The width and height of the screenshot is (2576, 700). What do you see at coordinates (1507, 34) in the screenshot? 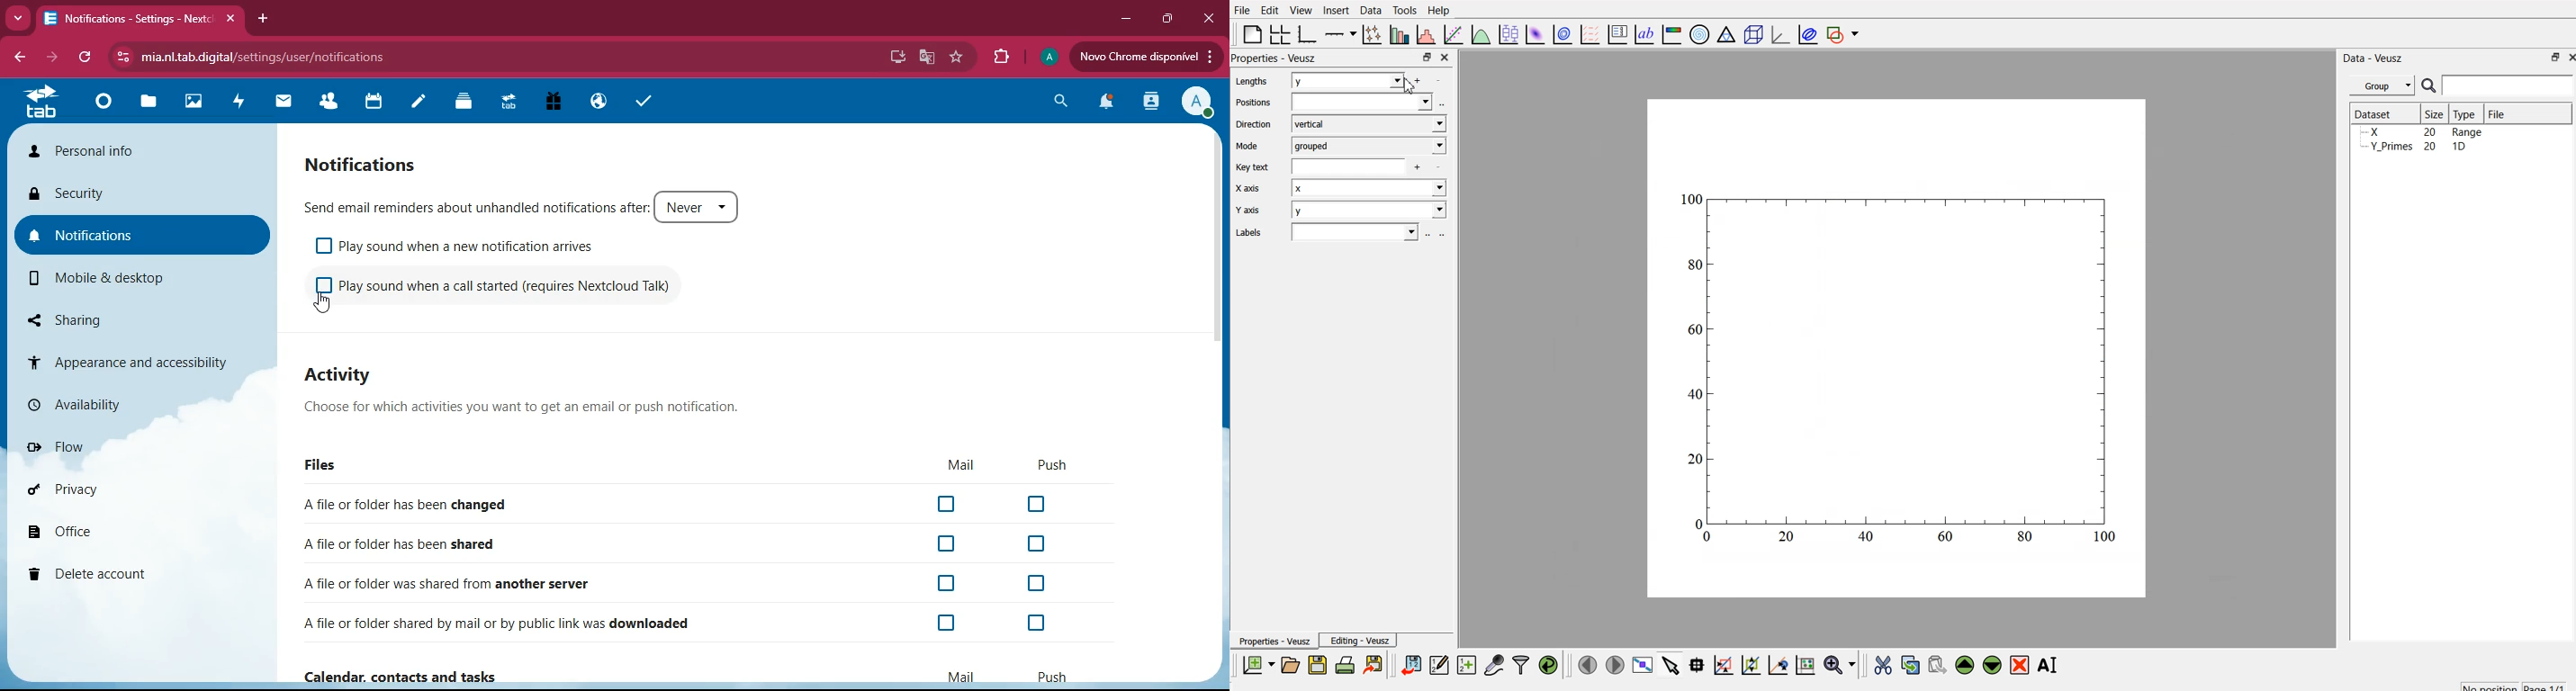
I see `plot box plots` at bounding box center [1507, 34].